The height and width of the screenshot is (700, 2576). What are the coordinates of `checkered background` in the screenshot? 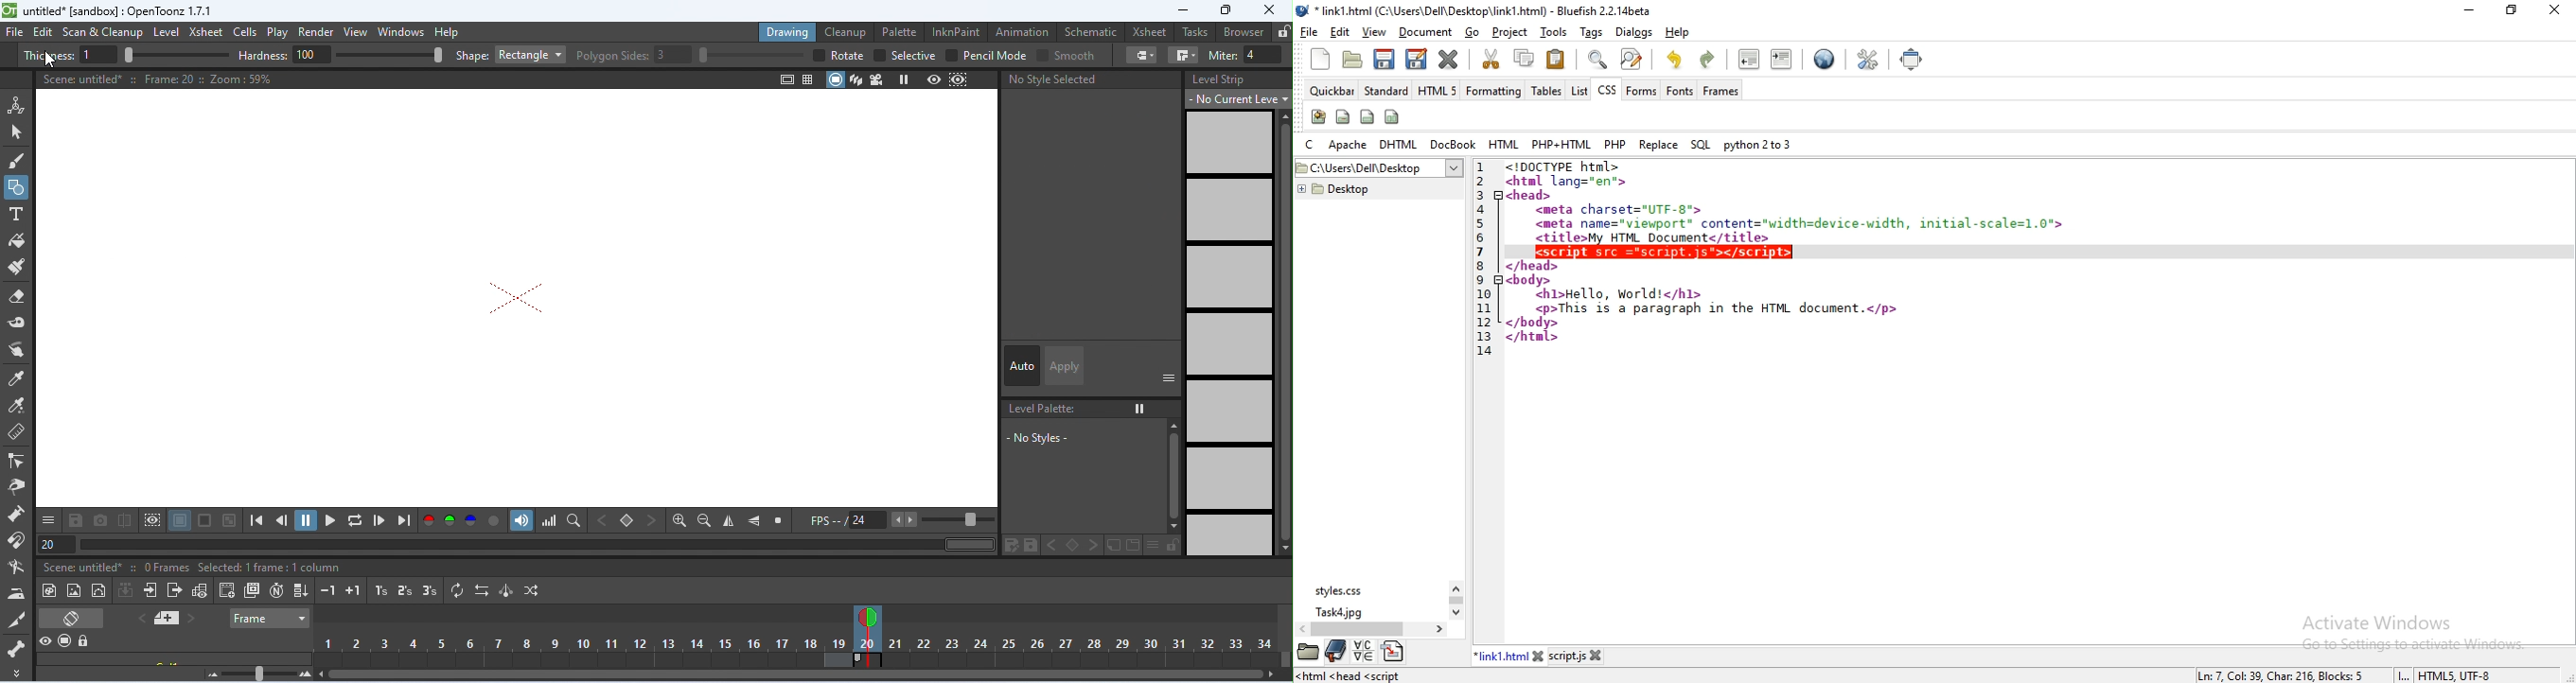 It's located at (228, 520).